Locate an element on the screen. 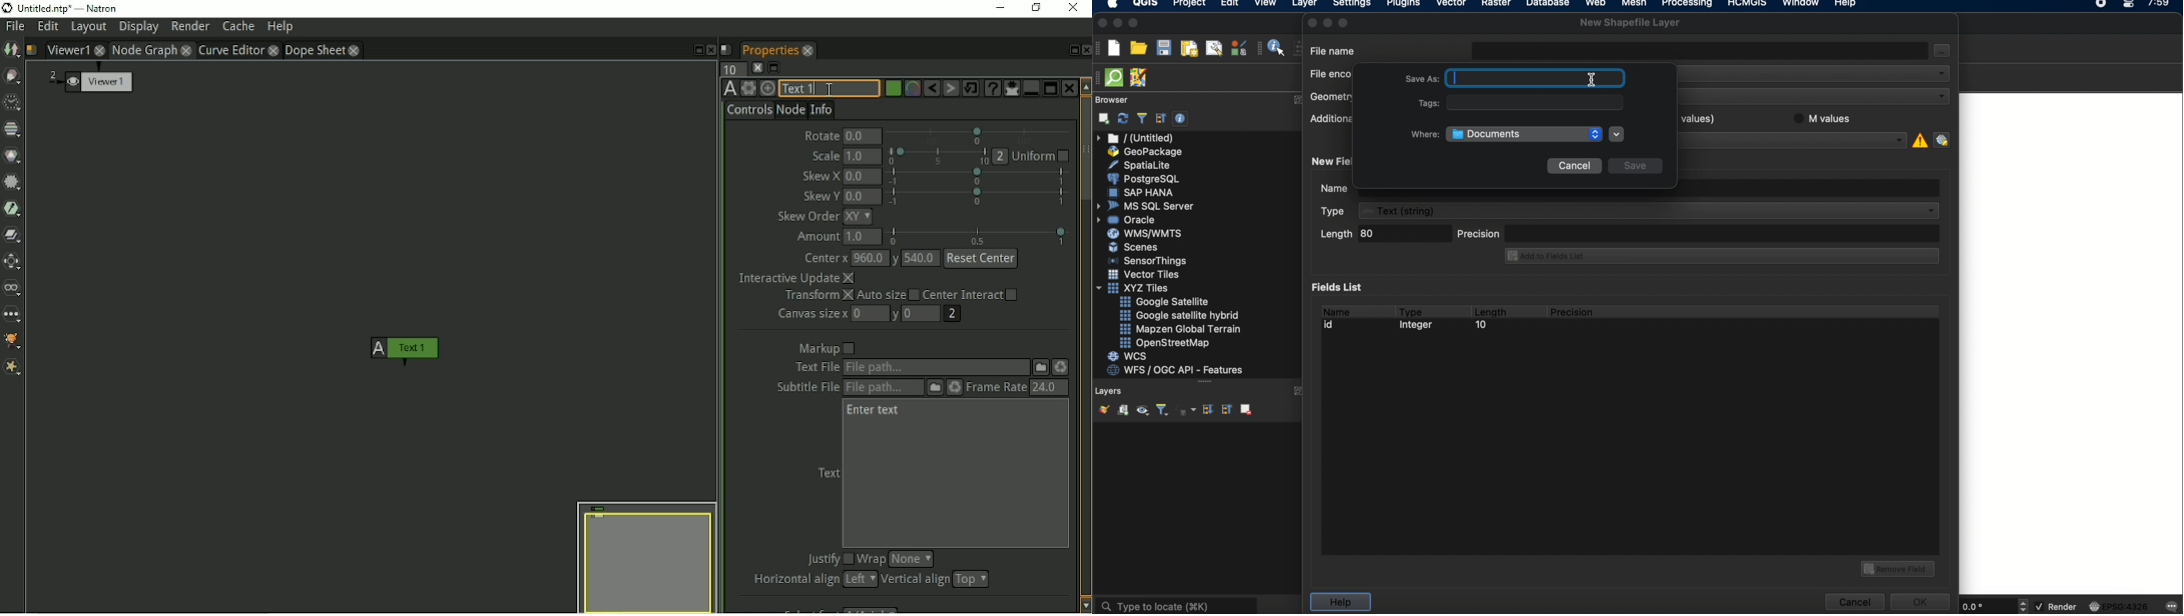 This screenshot has height=616, width=2184. project is located at coordinates (1188, 5).